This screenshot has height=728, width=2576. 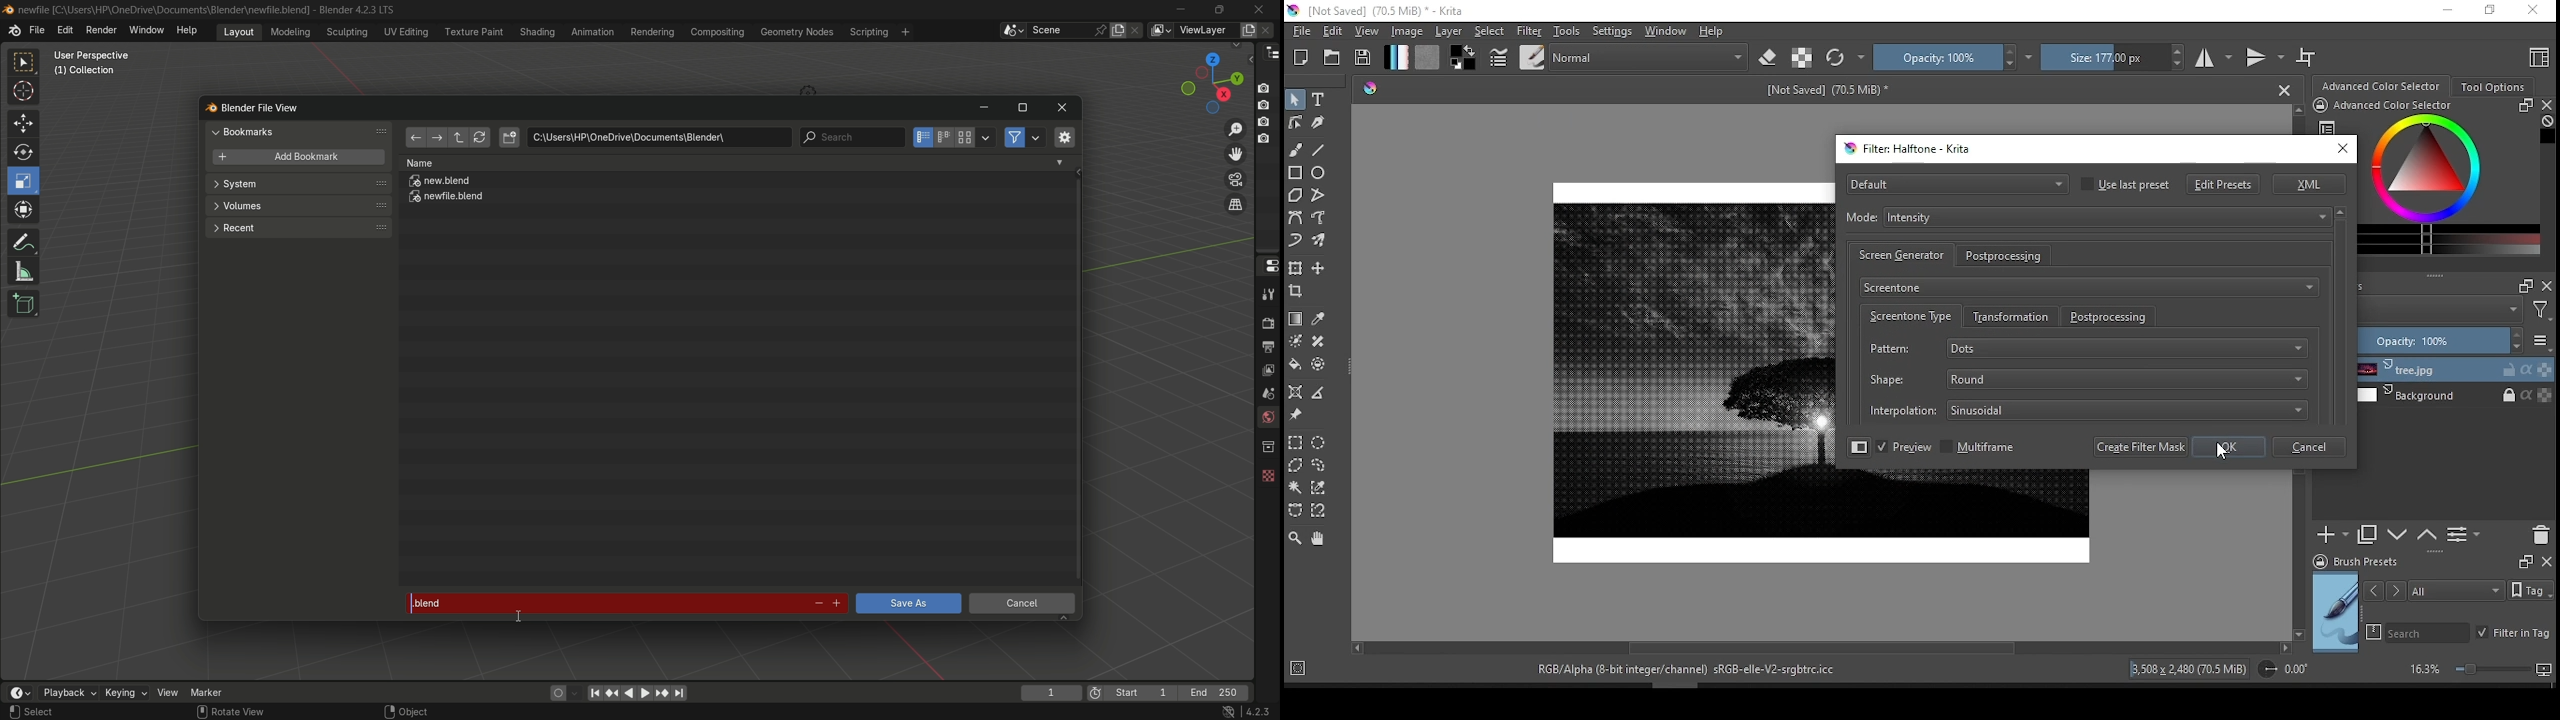 I want to click on polygon selection tool, so click(x=1298, y=465).